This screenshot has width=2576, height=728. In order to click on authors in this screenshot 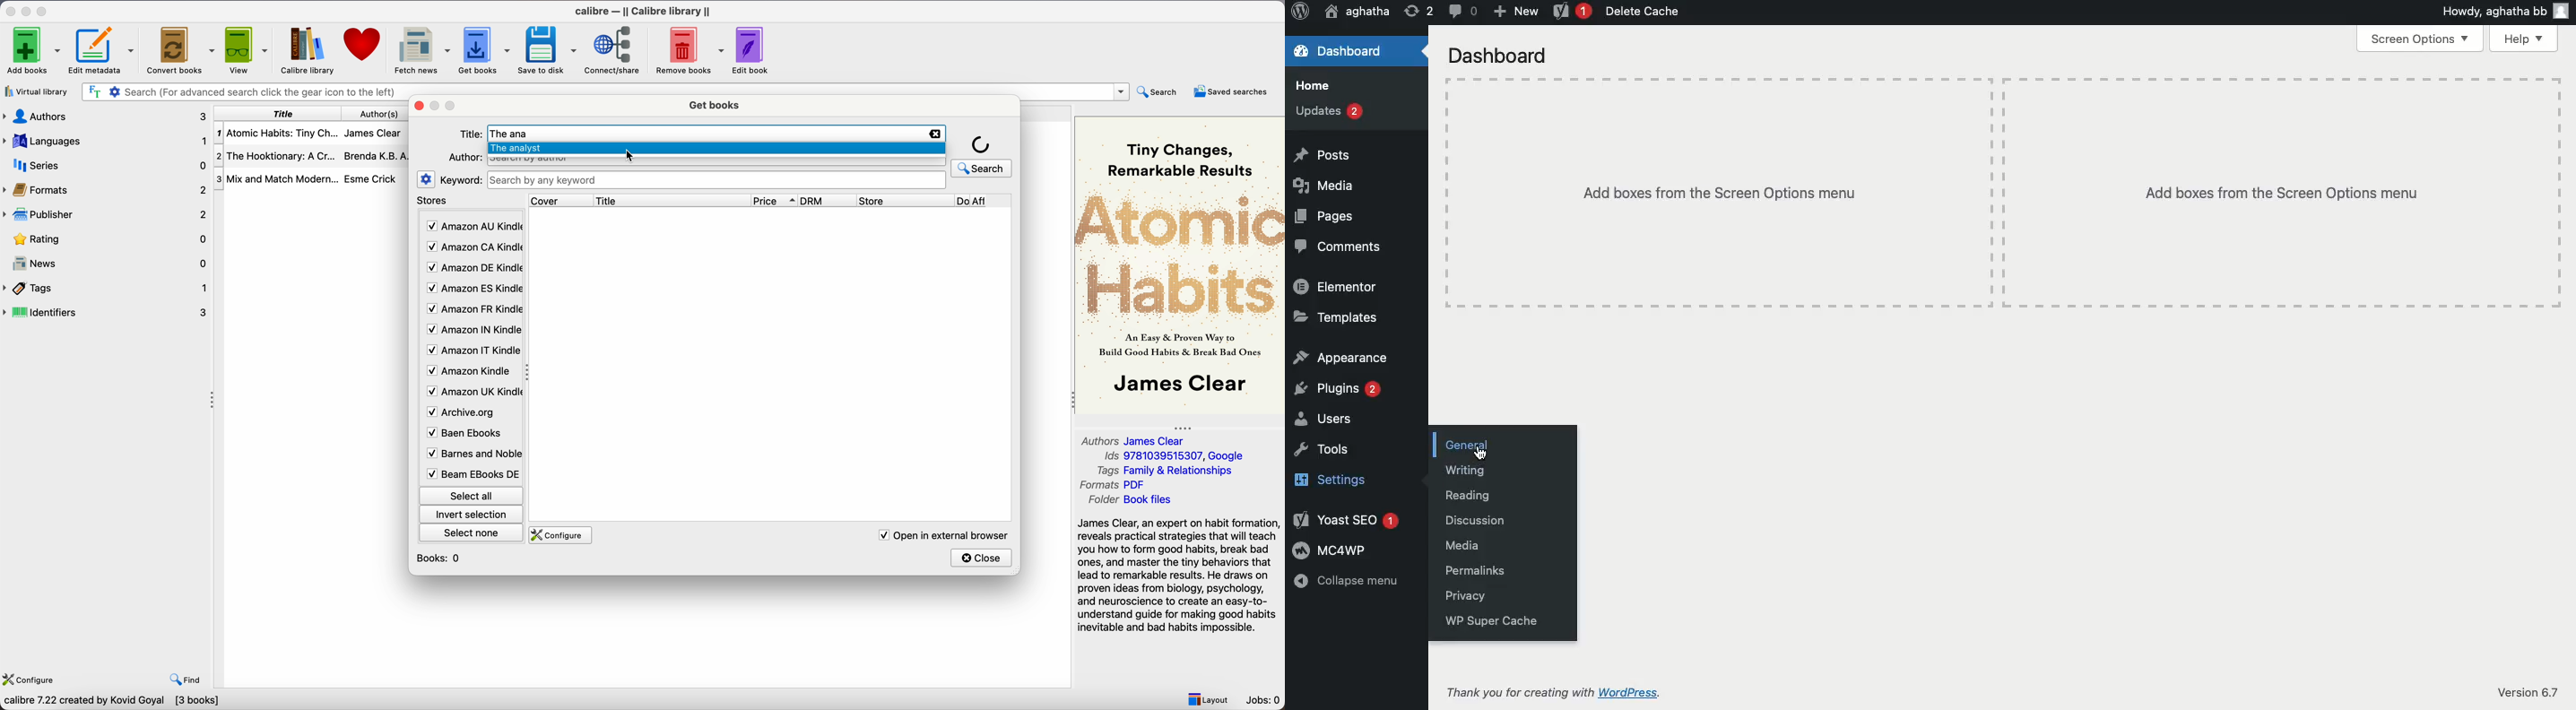, I will do `click(380, 114)`.